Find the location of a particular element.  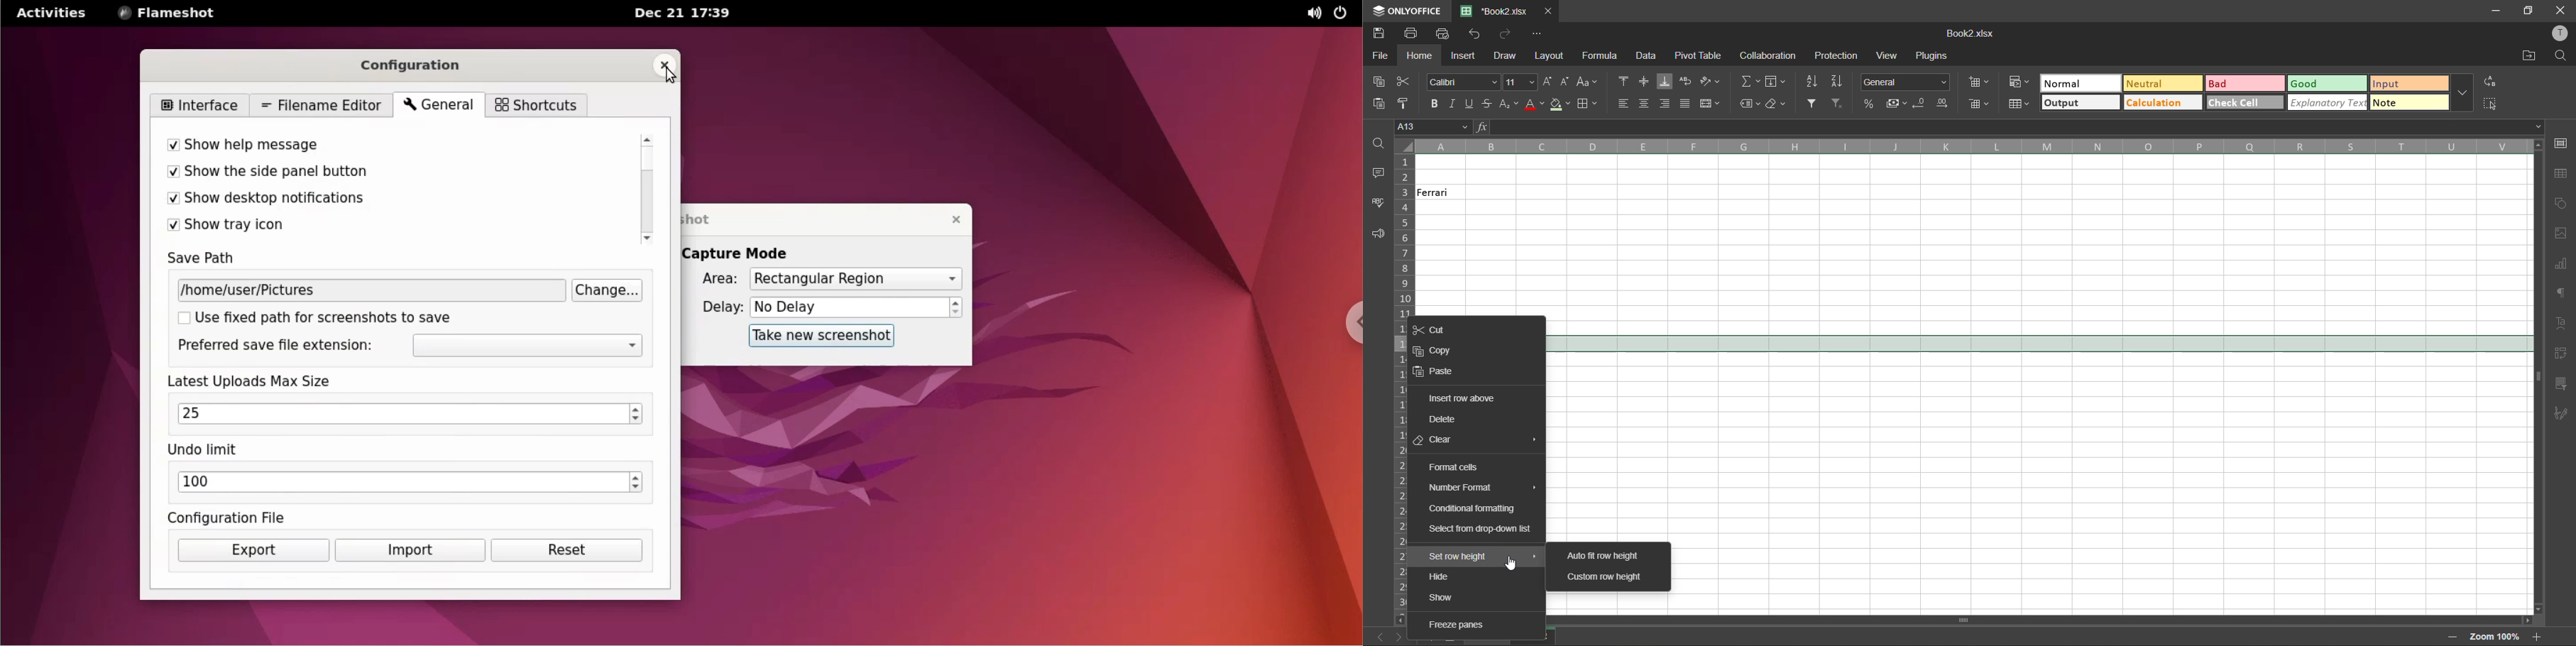

signature is located at coordinates (2564, 413).